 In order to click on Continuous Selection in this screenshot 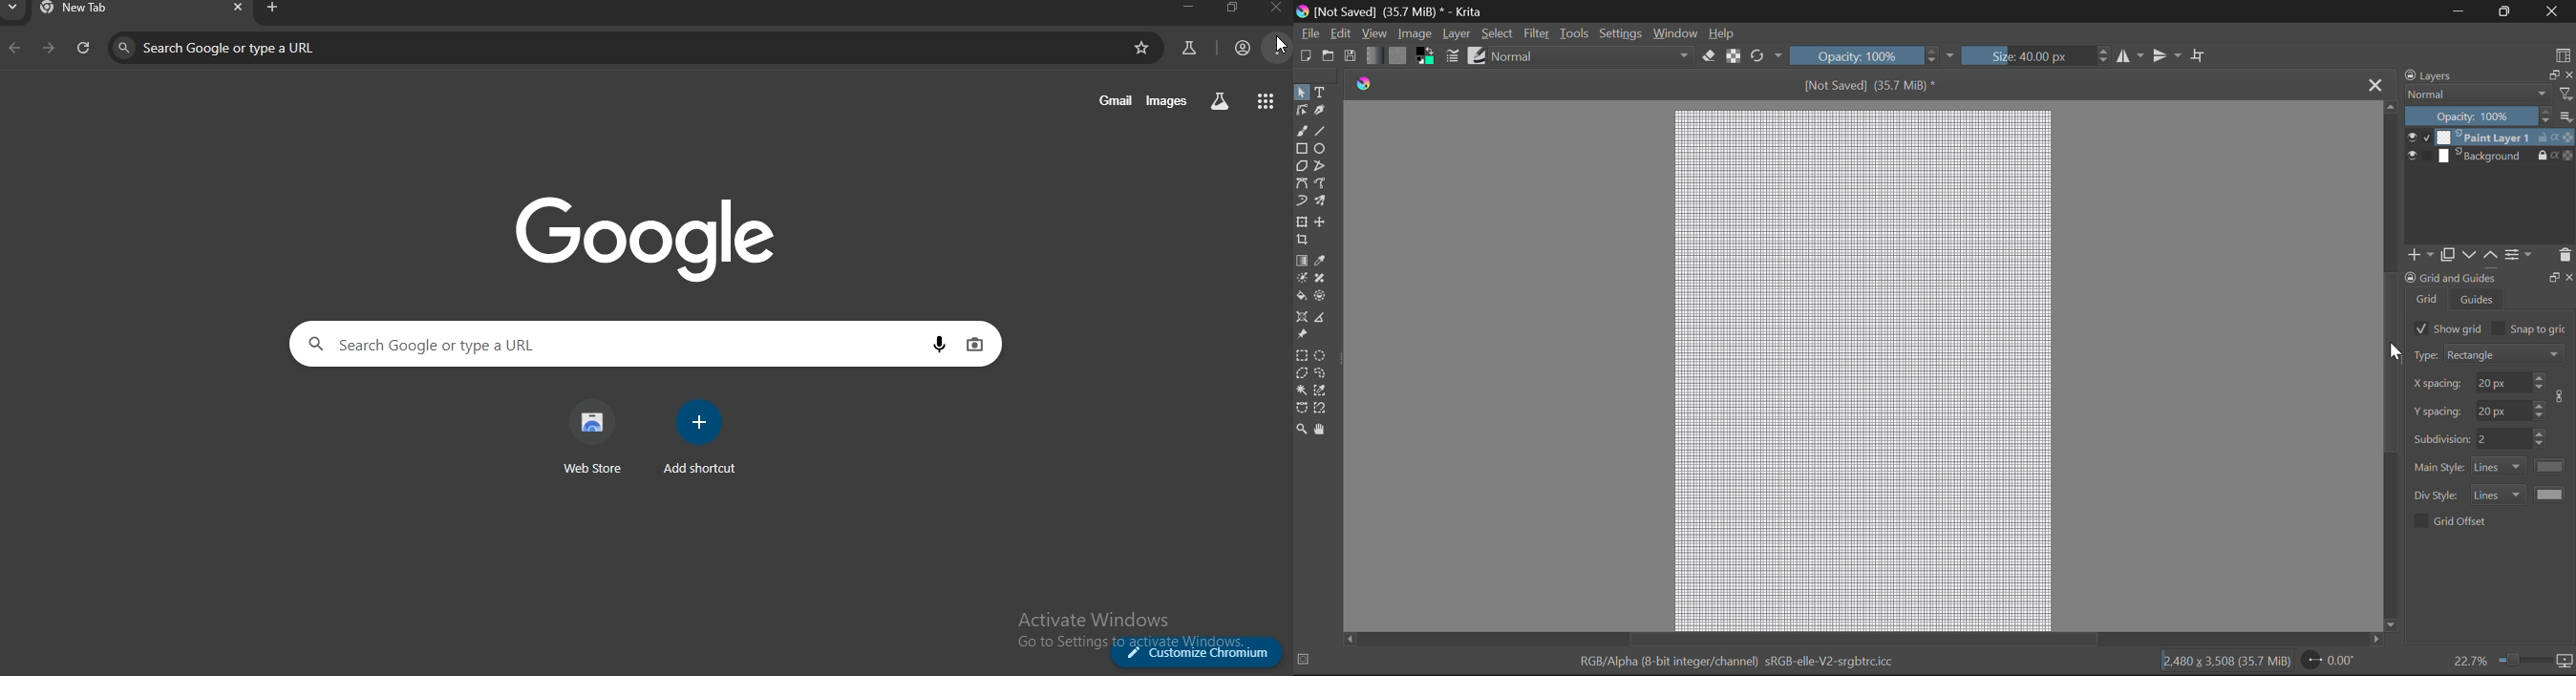, I will do `click(1301, 390)`.